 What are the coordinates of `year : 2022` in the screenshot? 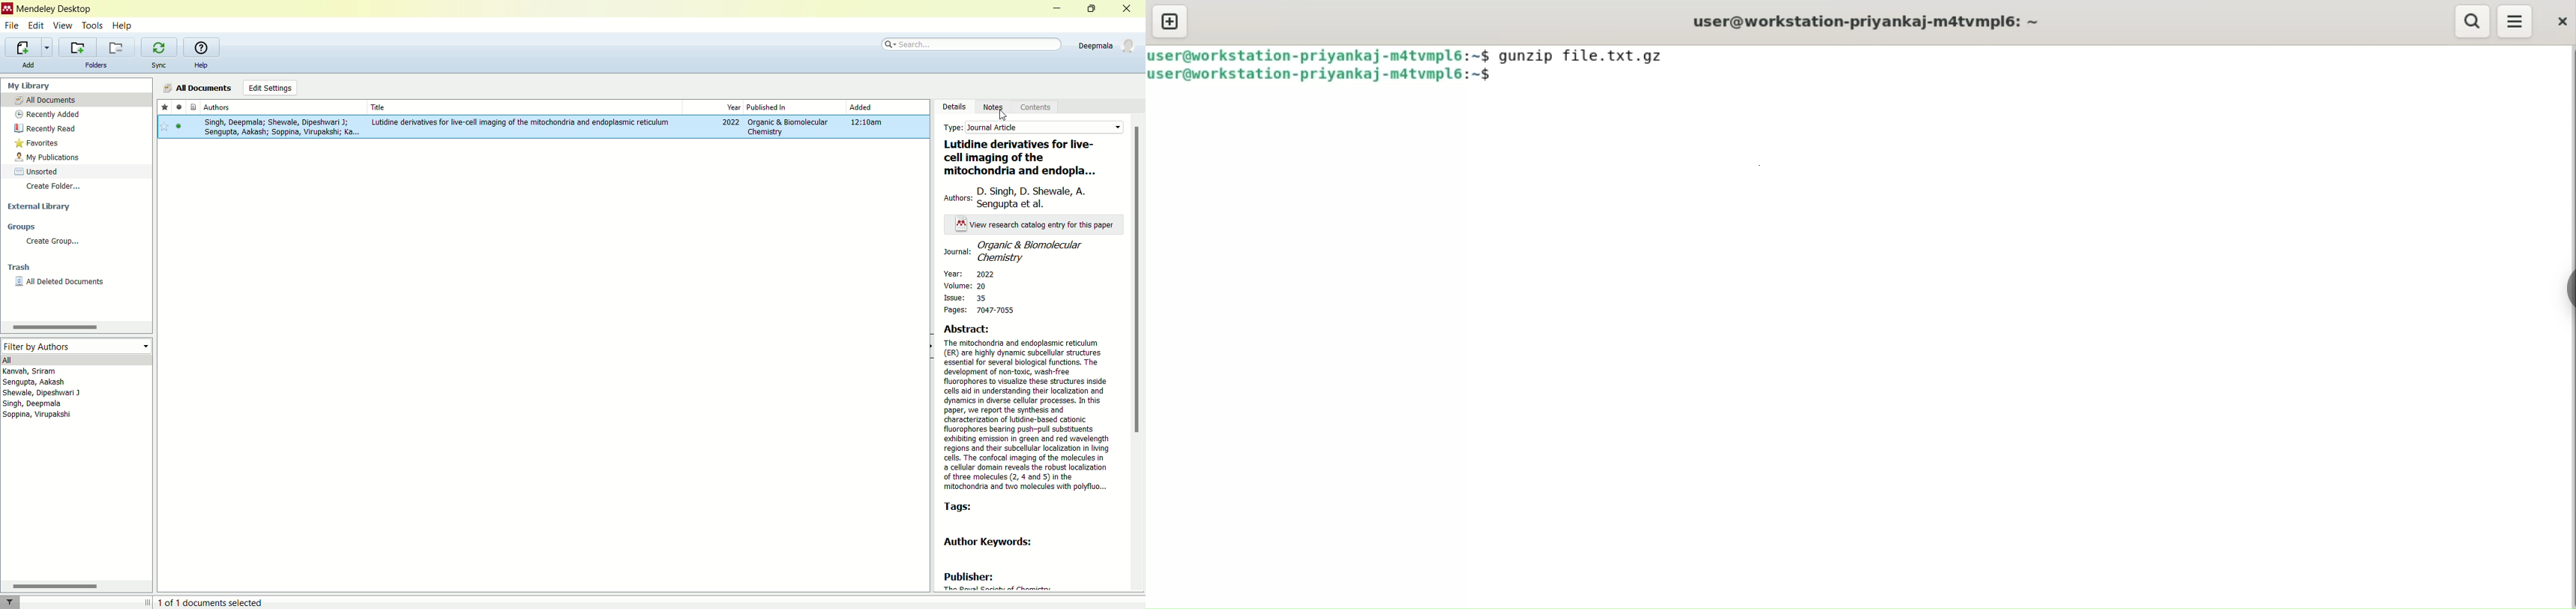 It's located at (970, 274).